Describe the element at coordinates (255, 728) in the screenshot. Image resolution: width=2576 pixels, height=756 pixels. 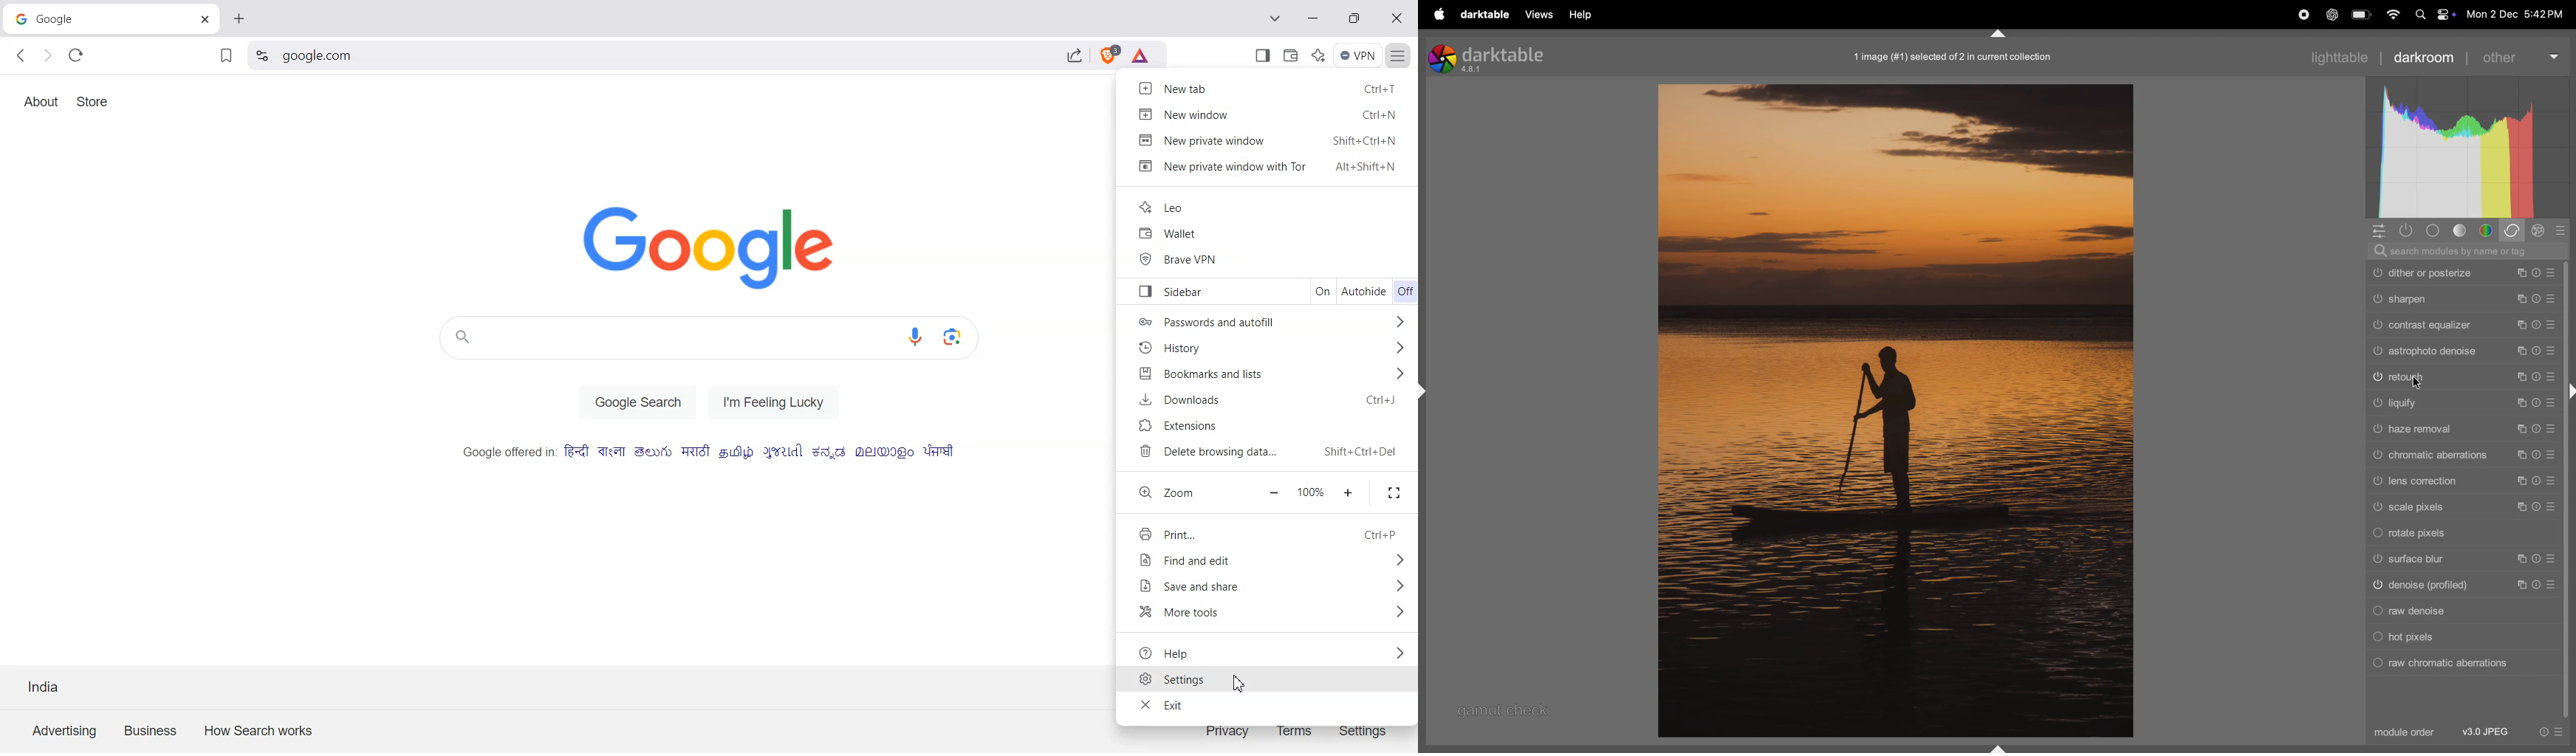
I see `How search Works` at that location.